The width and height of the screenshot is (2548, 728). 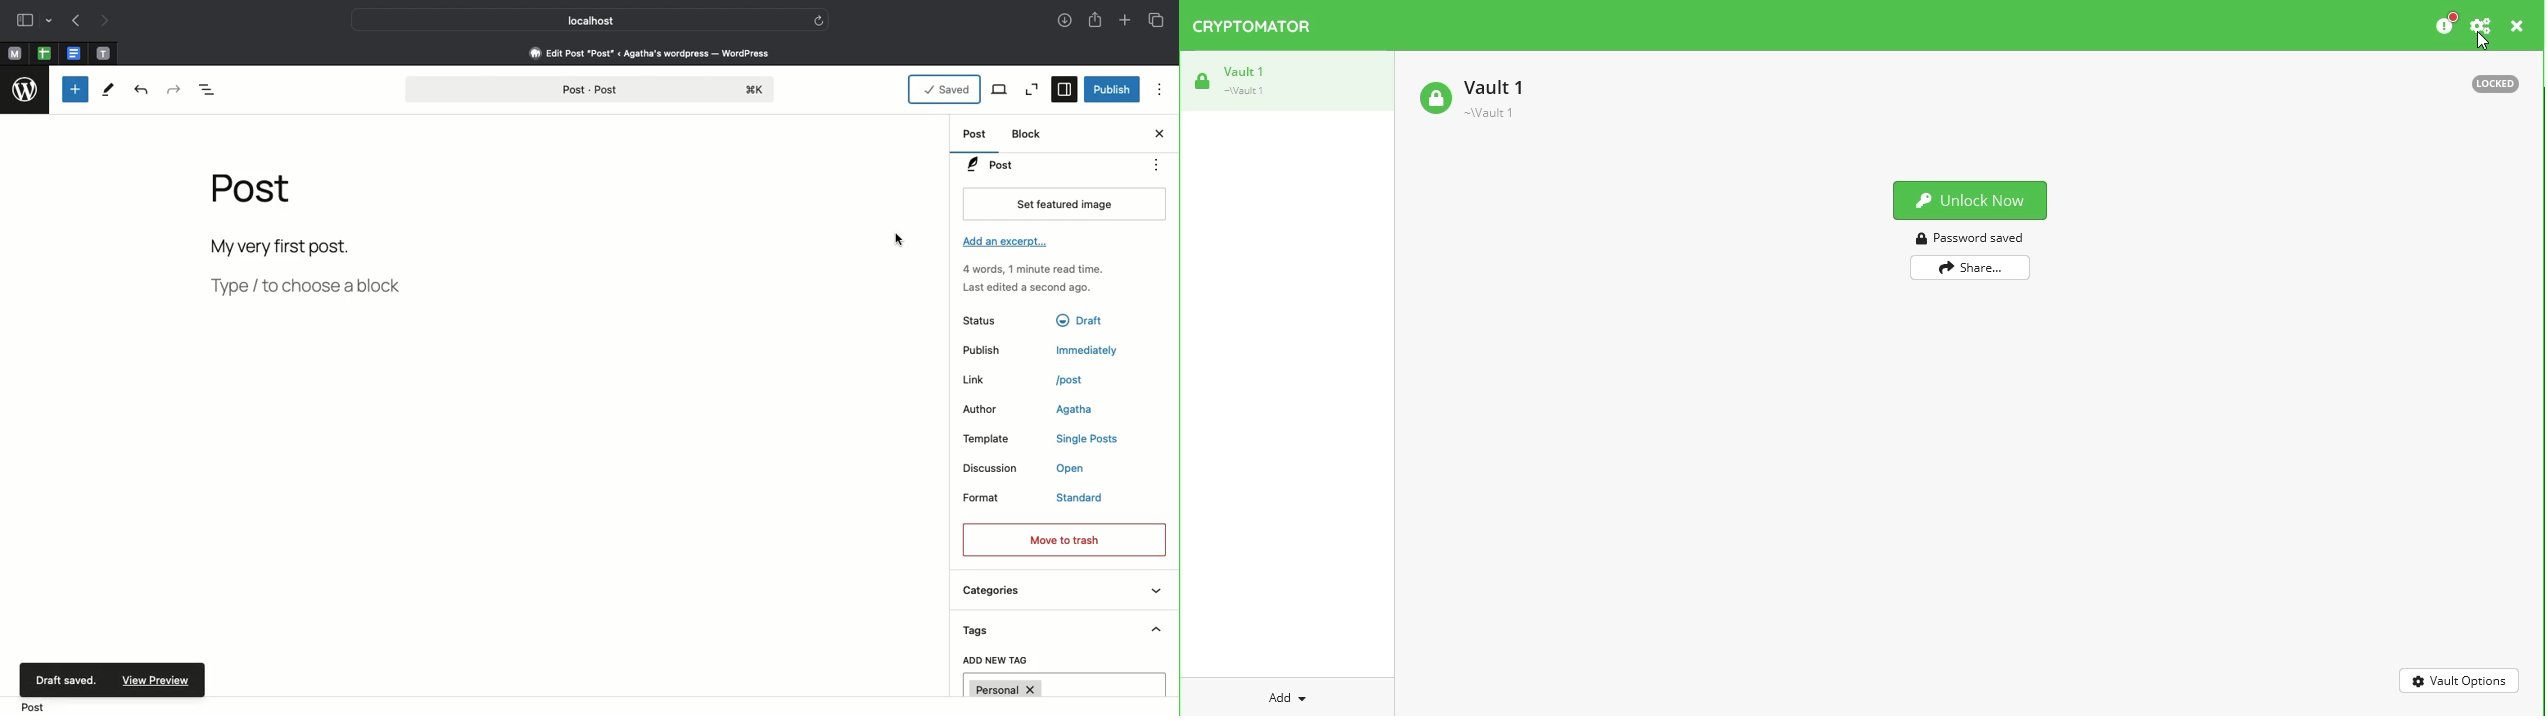 What do you see at coordinates (145, 90) in the screenshot?
I see `Undo` at bounding box center [145, 90].